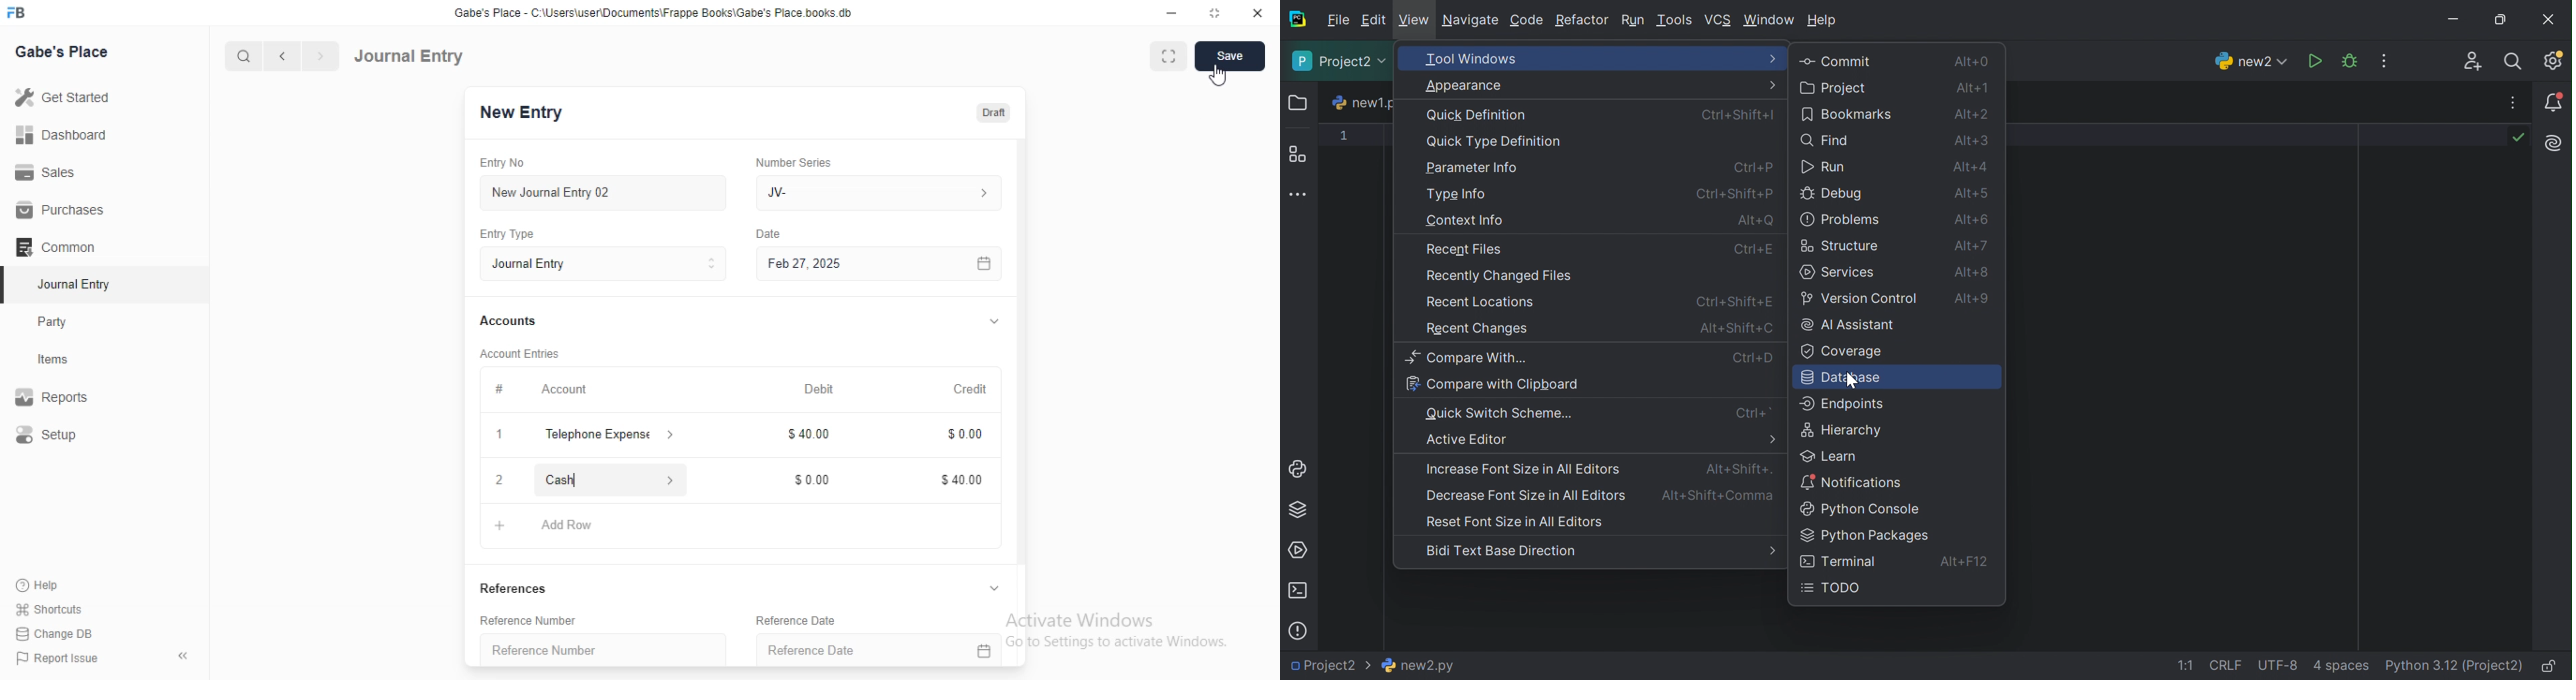 The image size is (2576, 700). What do you see at coordinates (564, 527) in the screenshot?
I see `Add Row` at bounding box center [564, 527].